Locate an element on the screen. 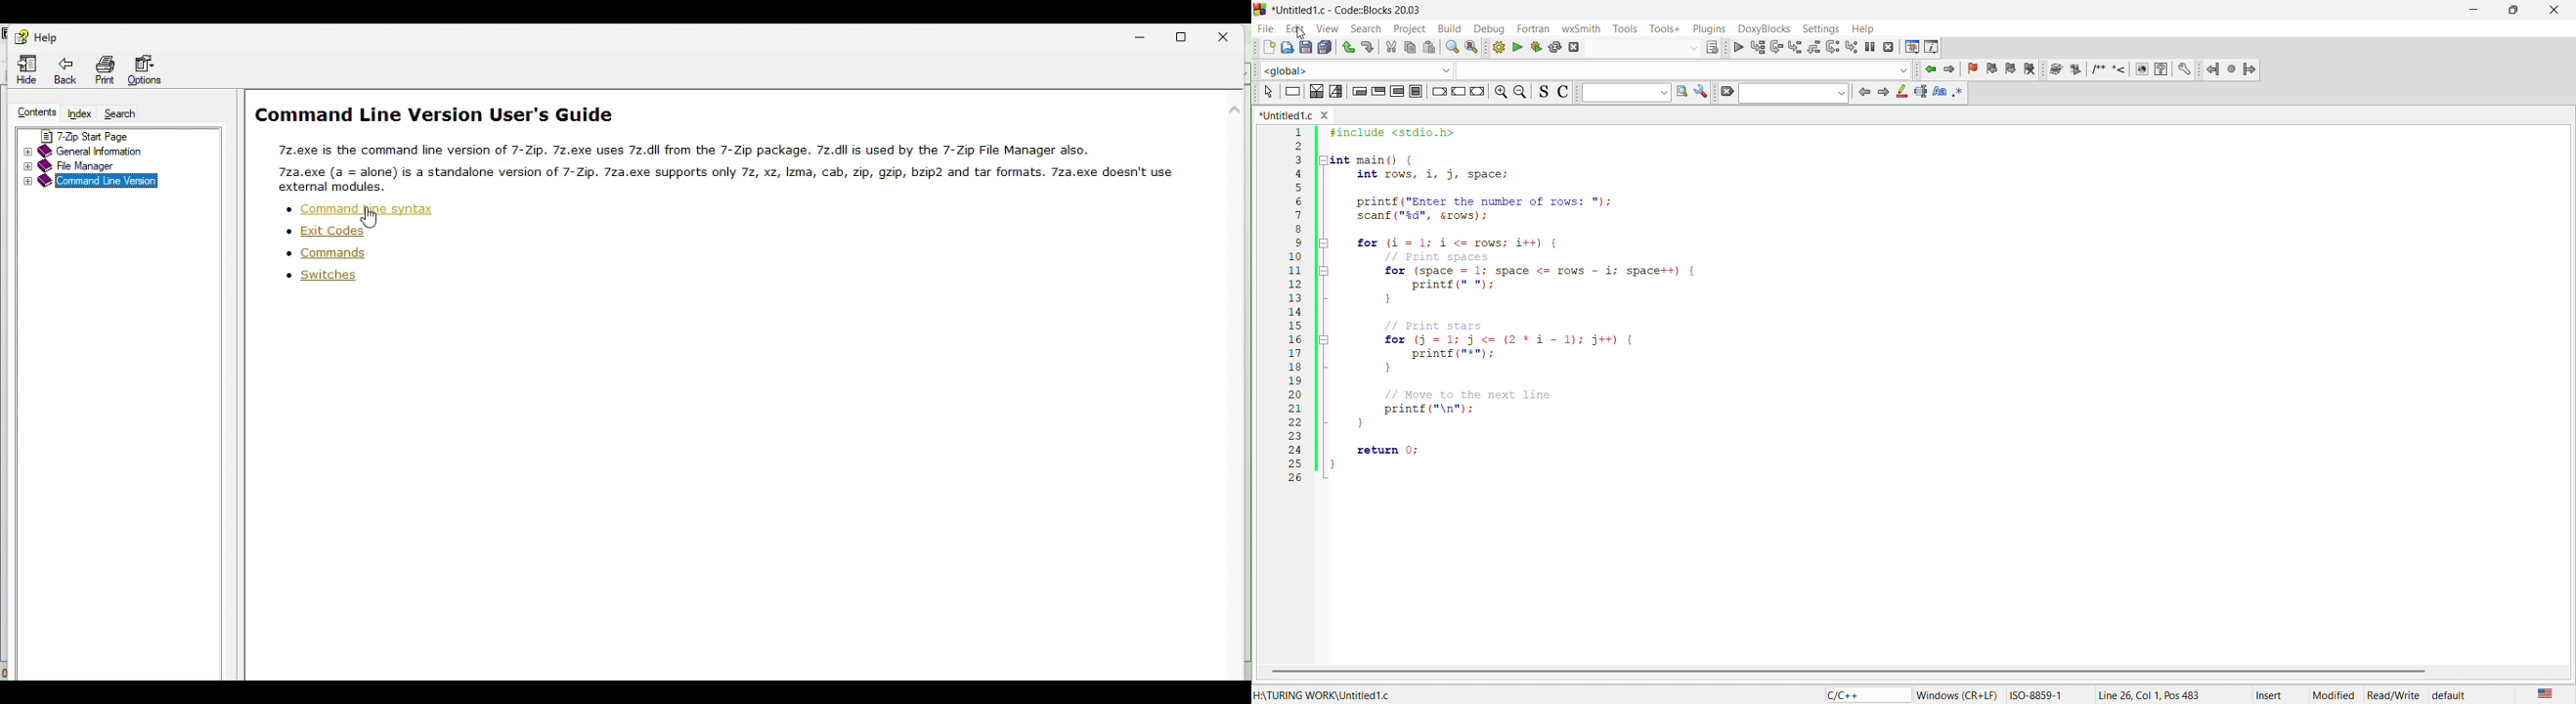 This screenshot has width=2576, height=728. bookmark icon is located at coordinates (2006, 70).